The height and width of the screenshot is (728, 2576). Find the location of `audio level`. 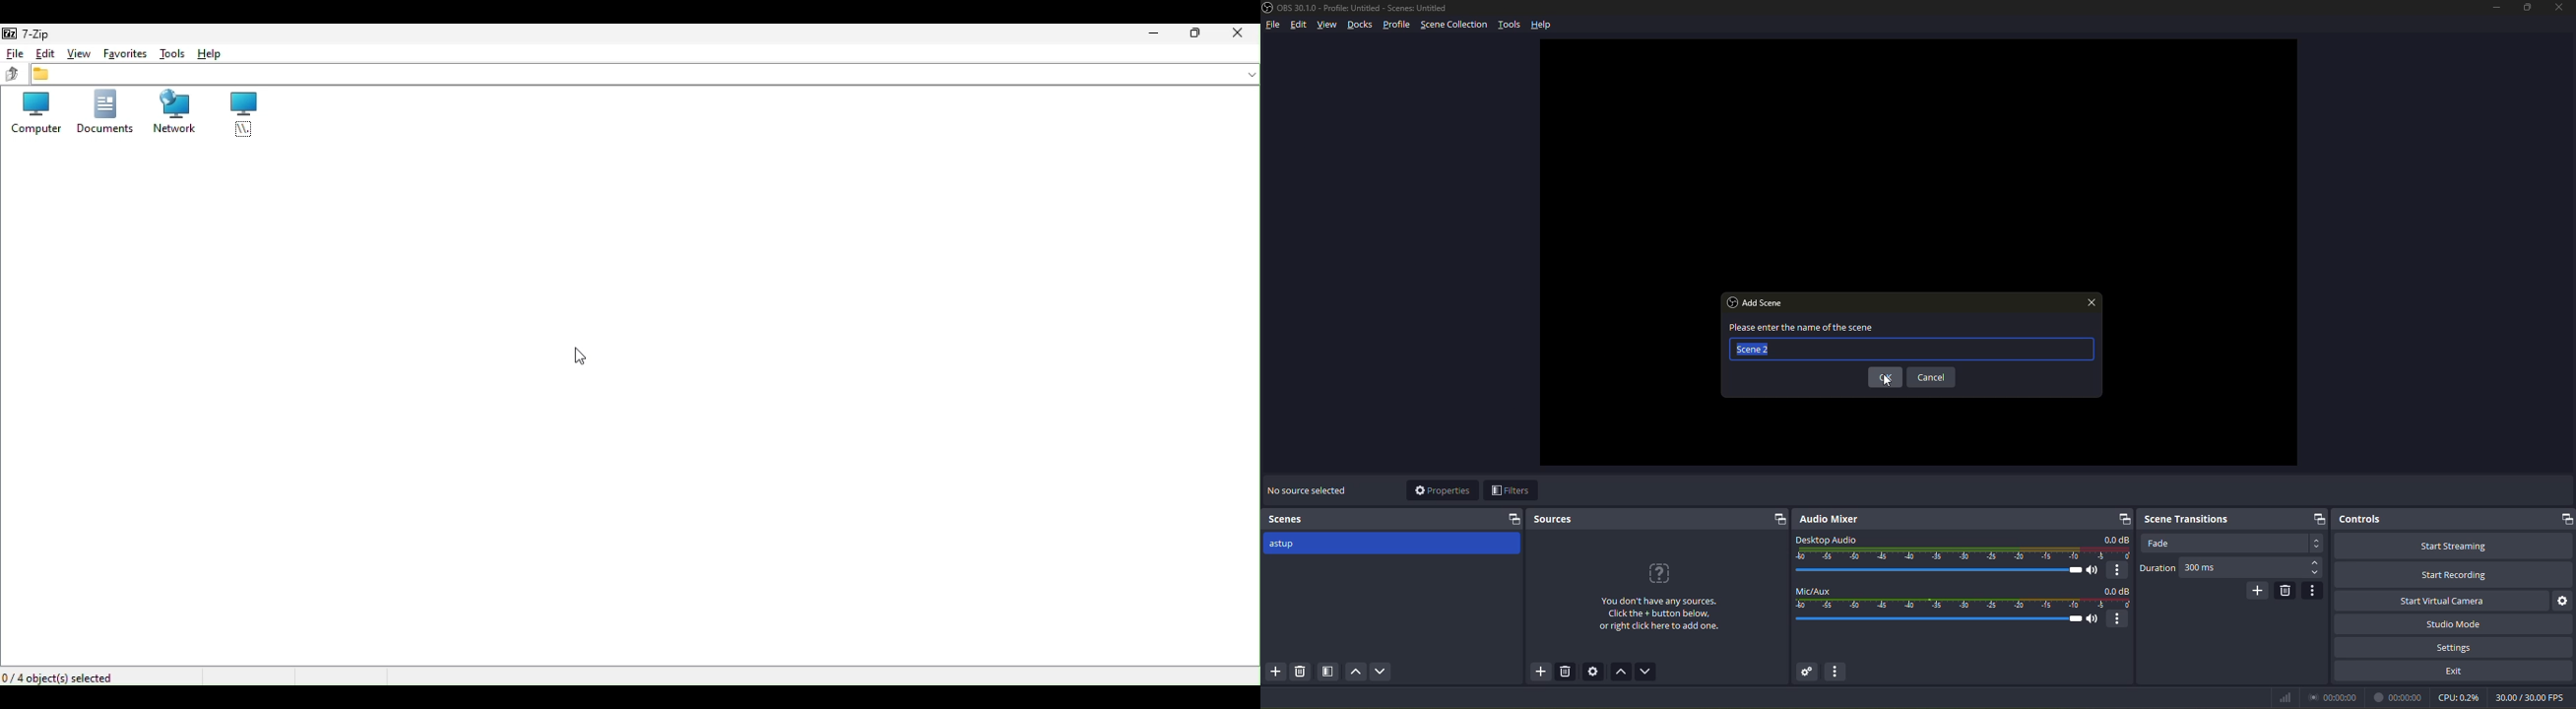

audio level is located at coordinates (1964, 553).